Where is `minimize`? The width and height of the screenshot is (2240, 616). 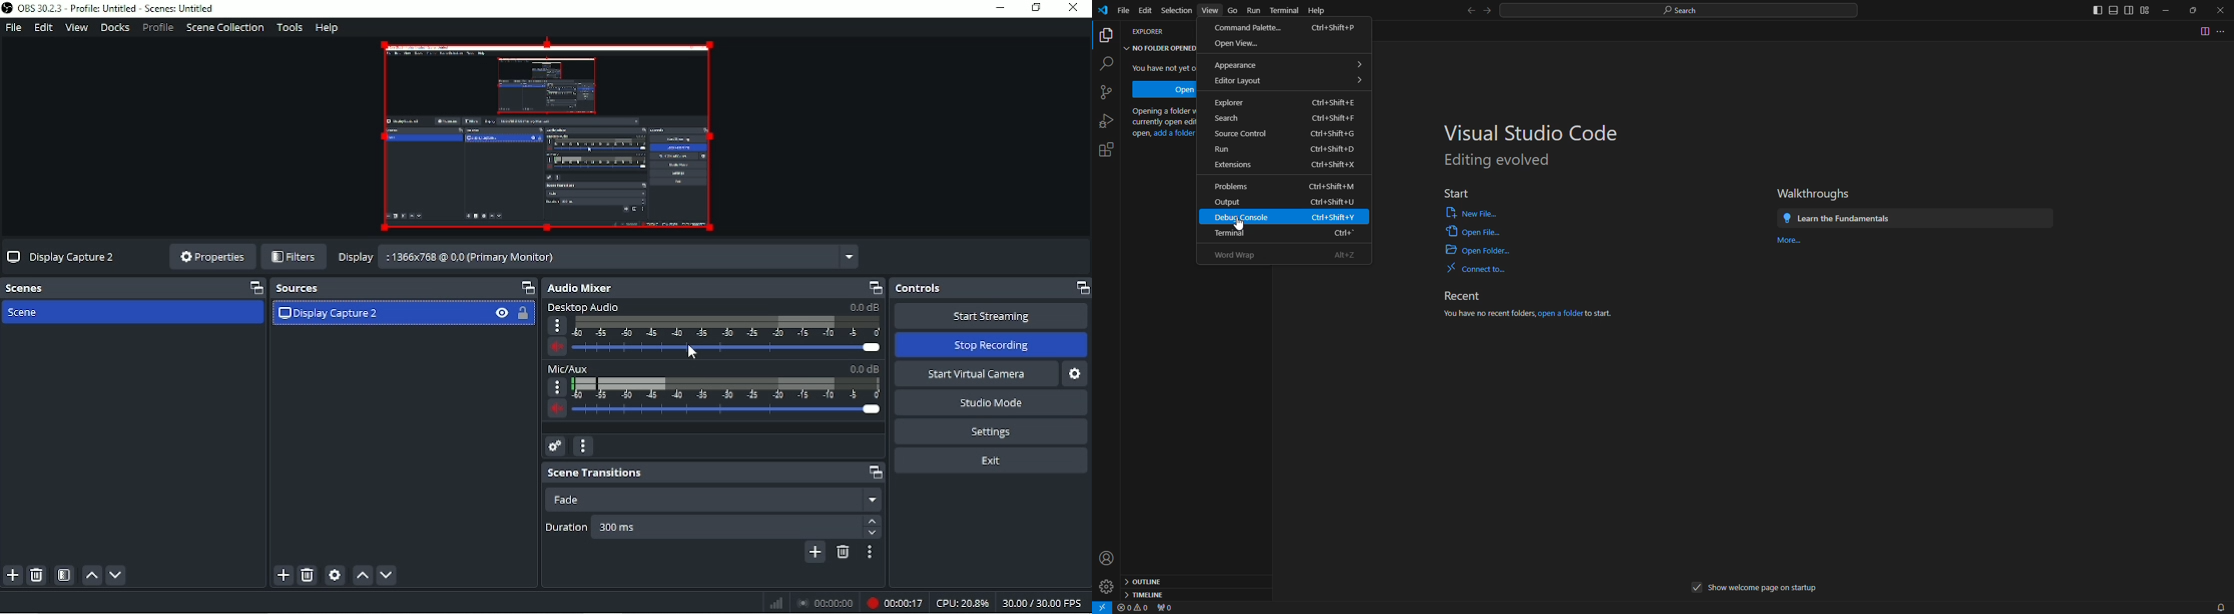 minimize is located at coordinates (2168, 11).